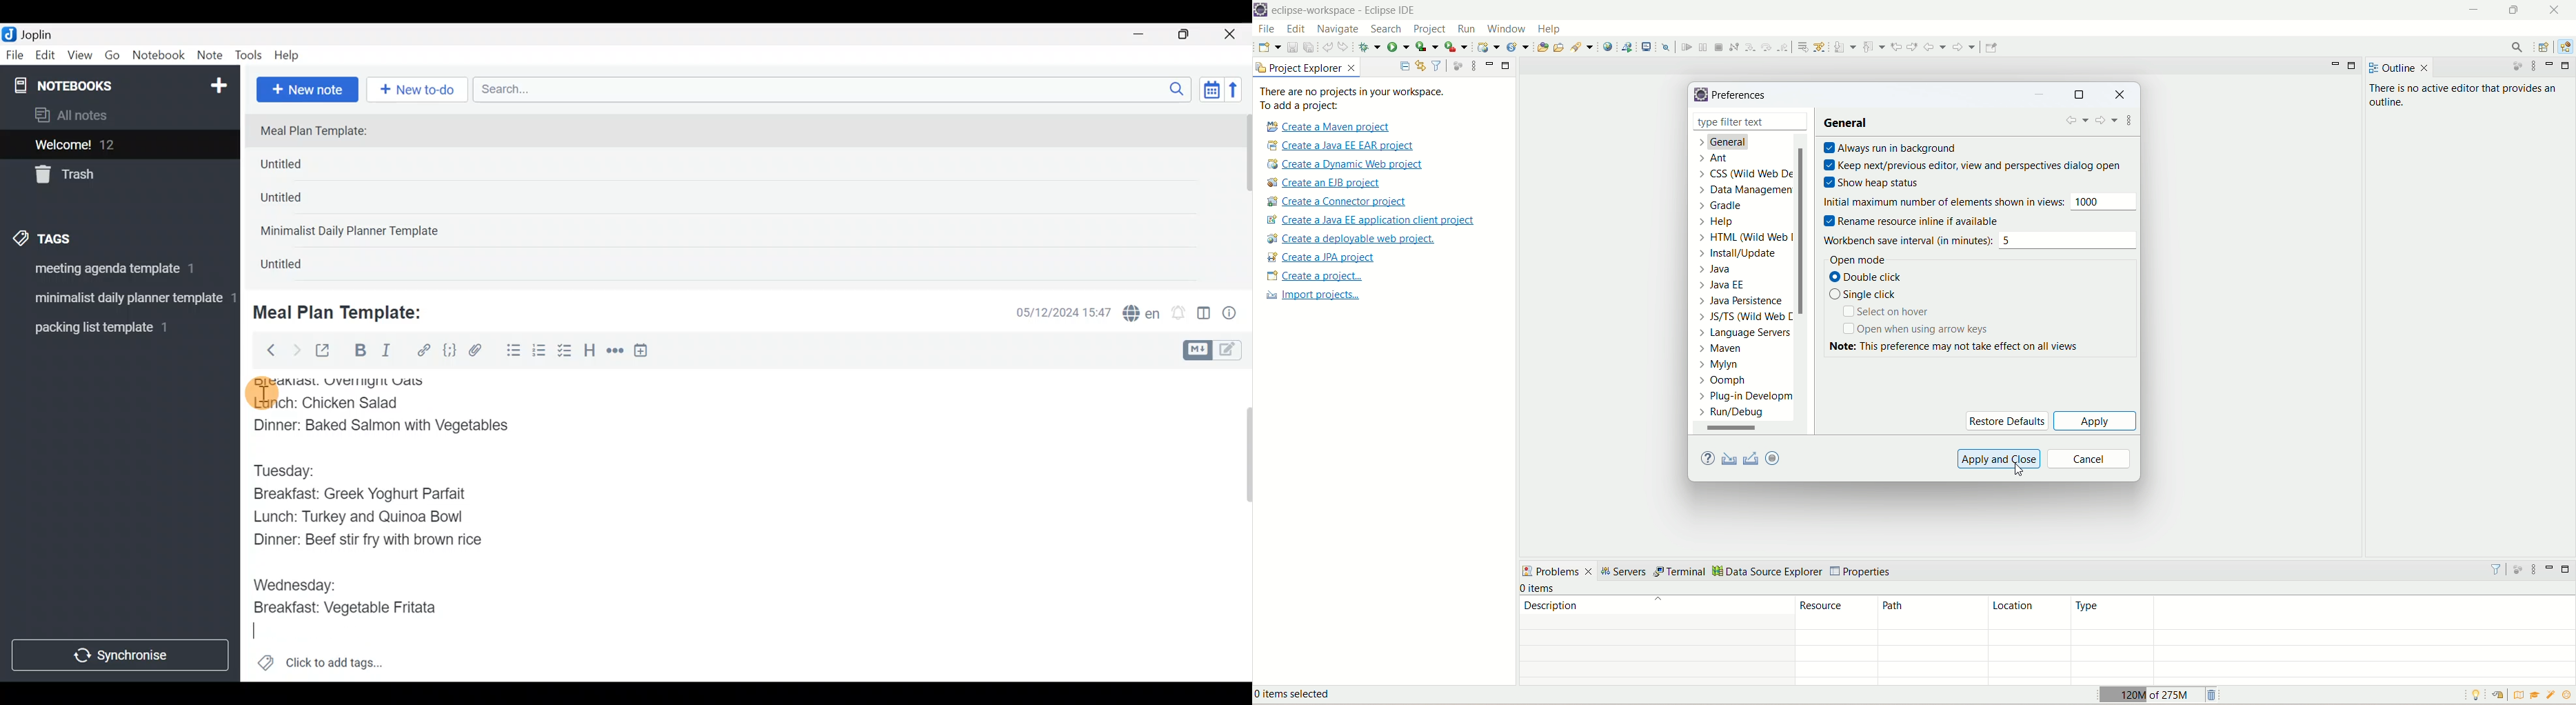 The image size is (2576, 728). What do you see at coordinates (2079, 96) in the screenshot?
I see `maximize` at bounding box center [2079, 96].